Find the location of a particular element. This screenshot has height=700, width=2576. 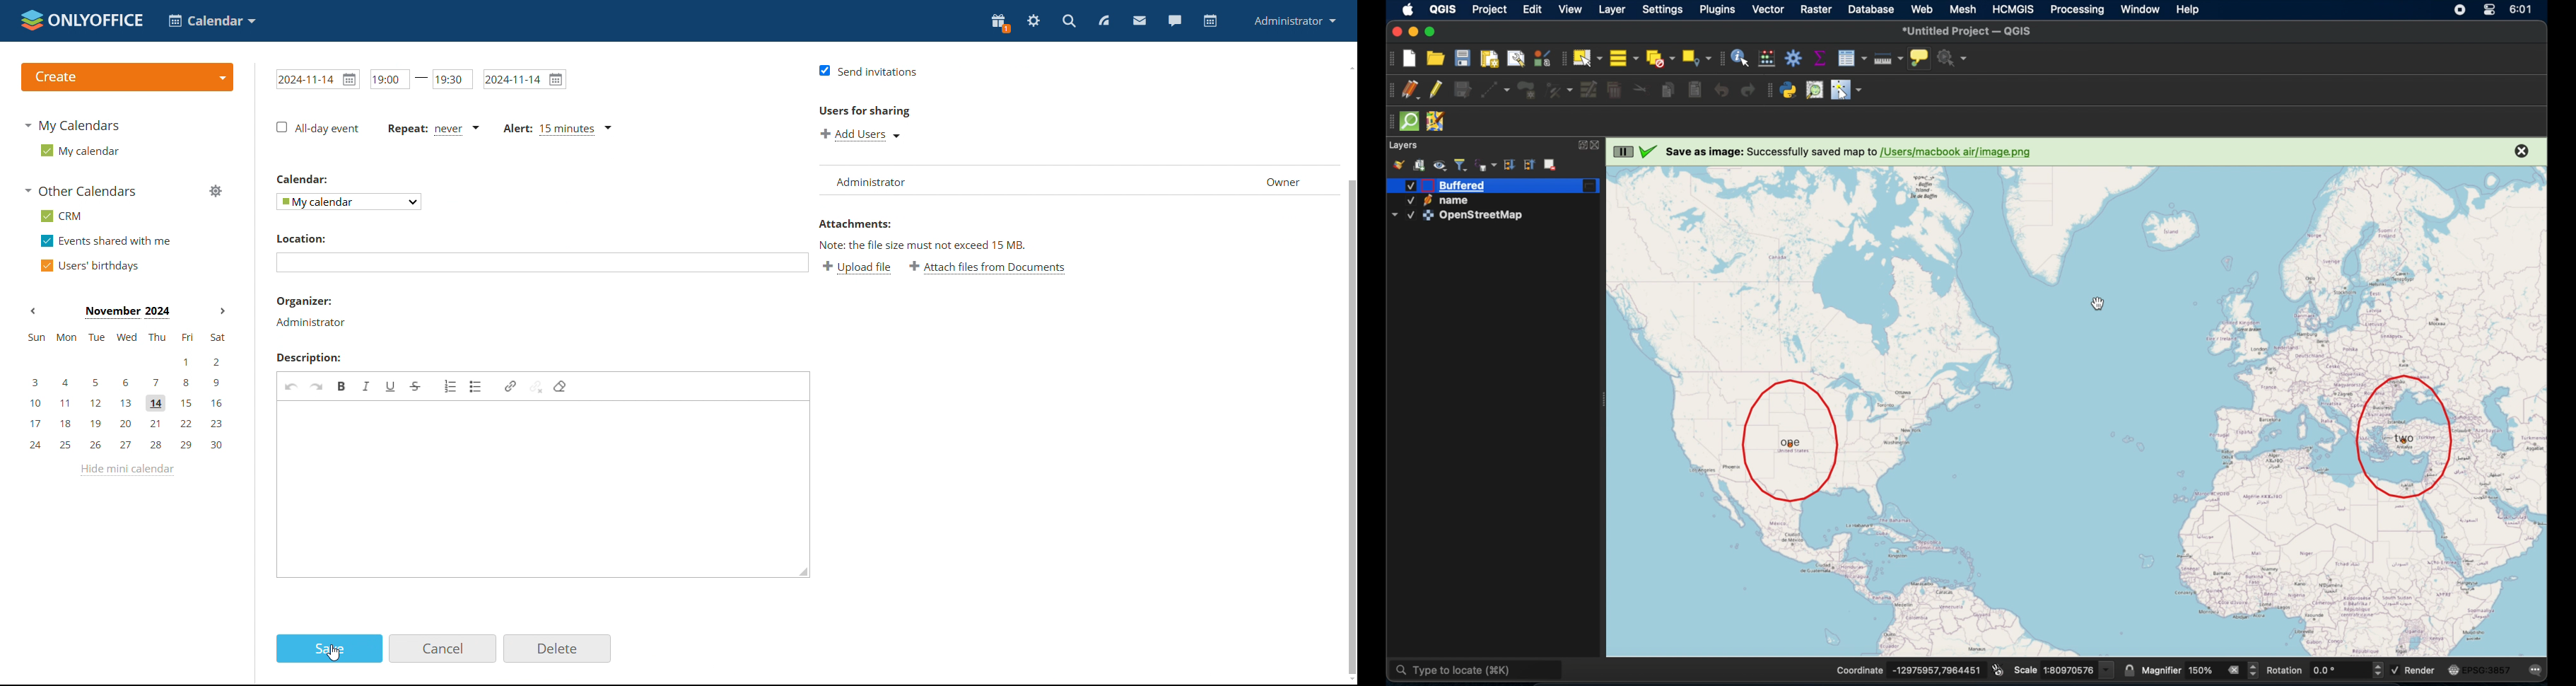

attach file from documents is located at coordinates (984, 269).